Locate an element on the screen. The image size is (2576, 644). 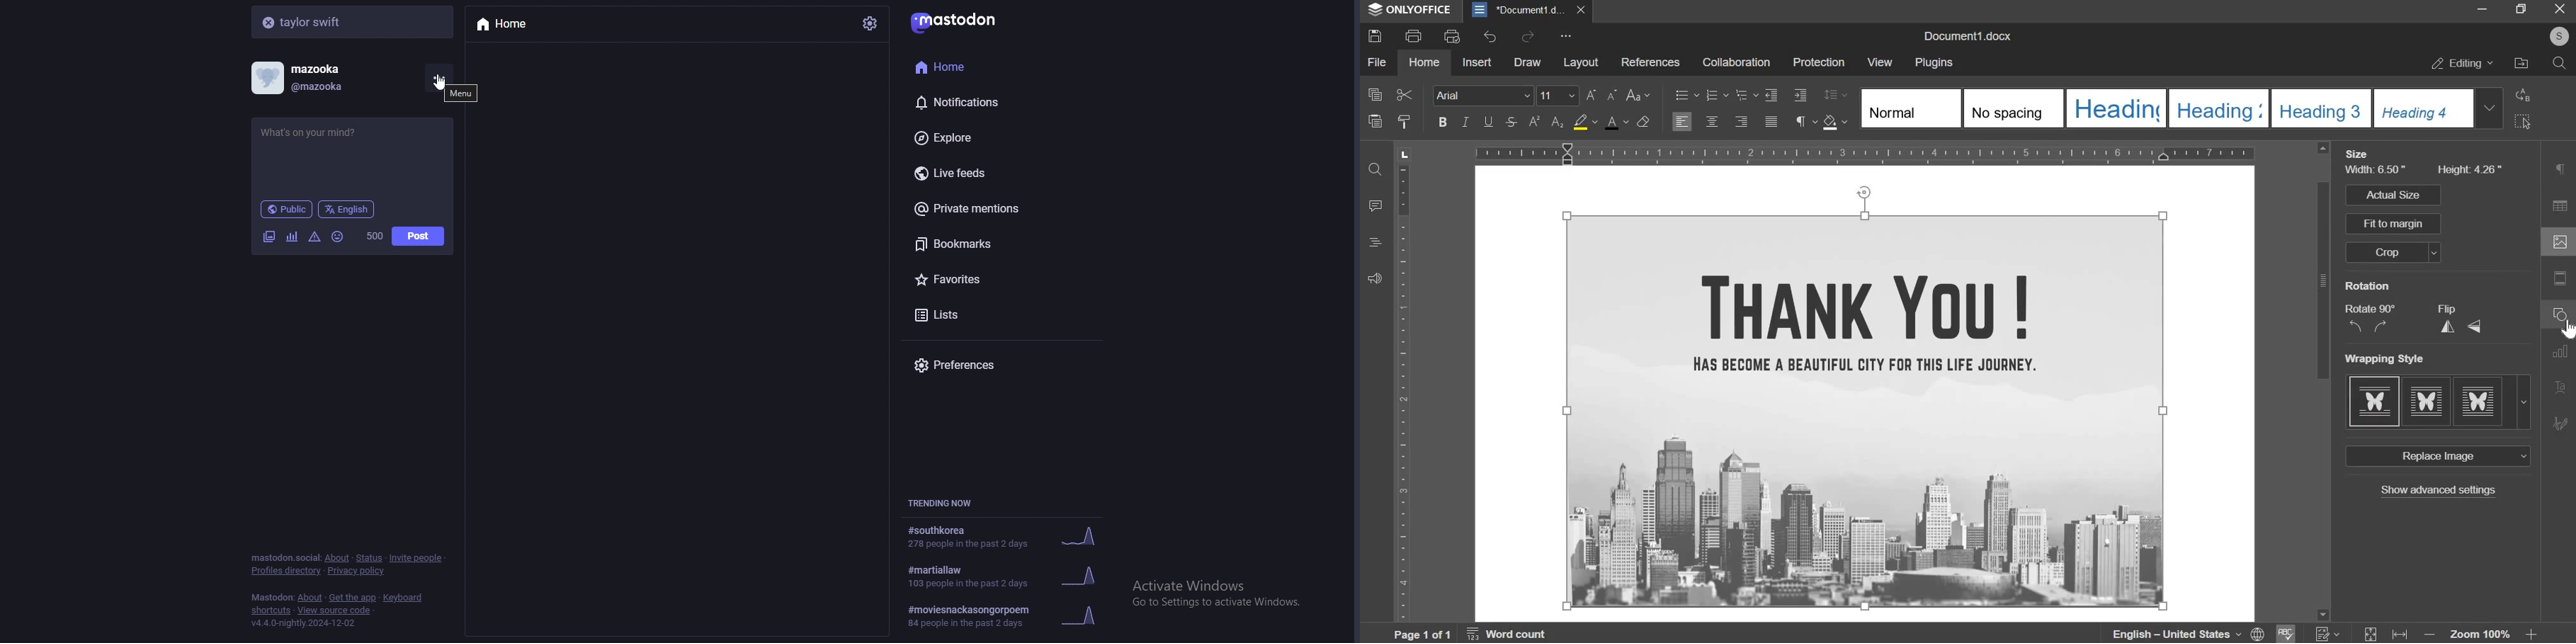
mastodon is located at coordinates (959, 21).